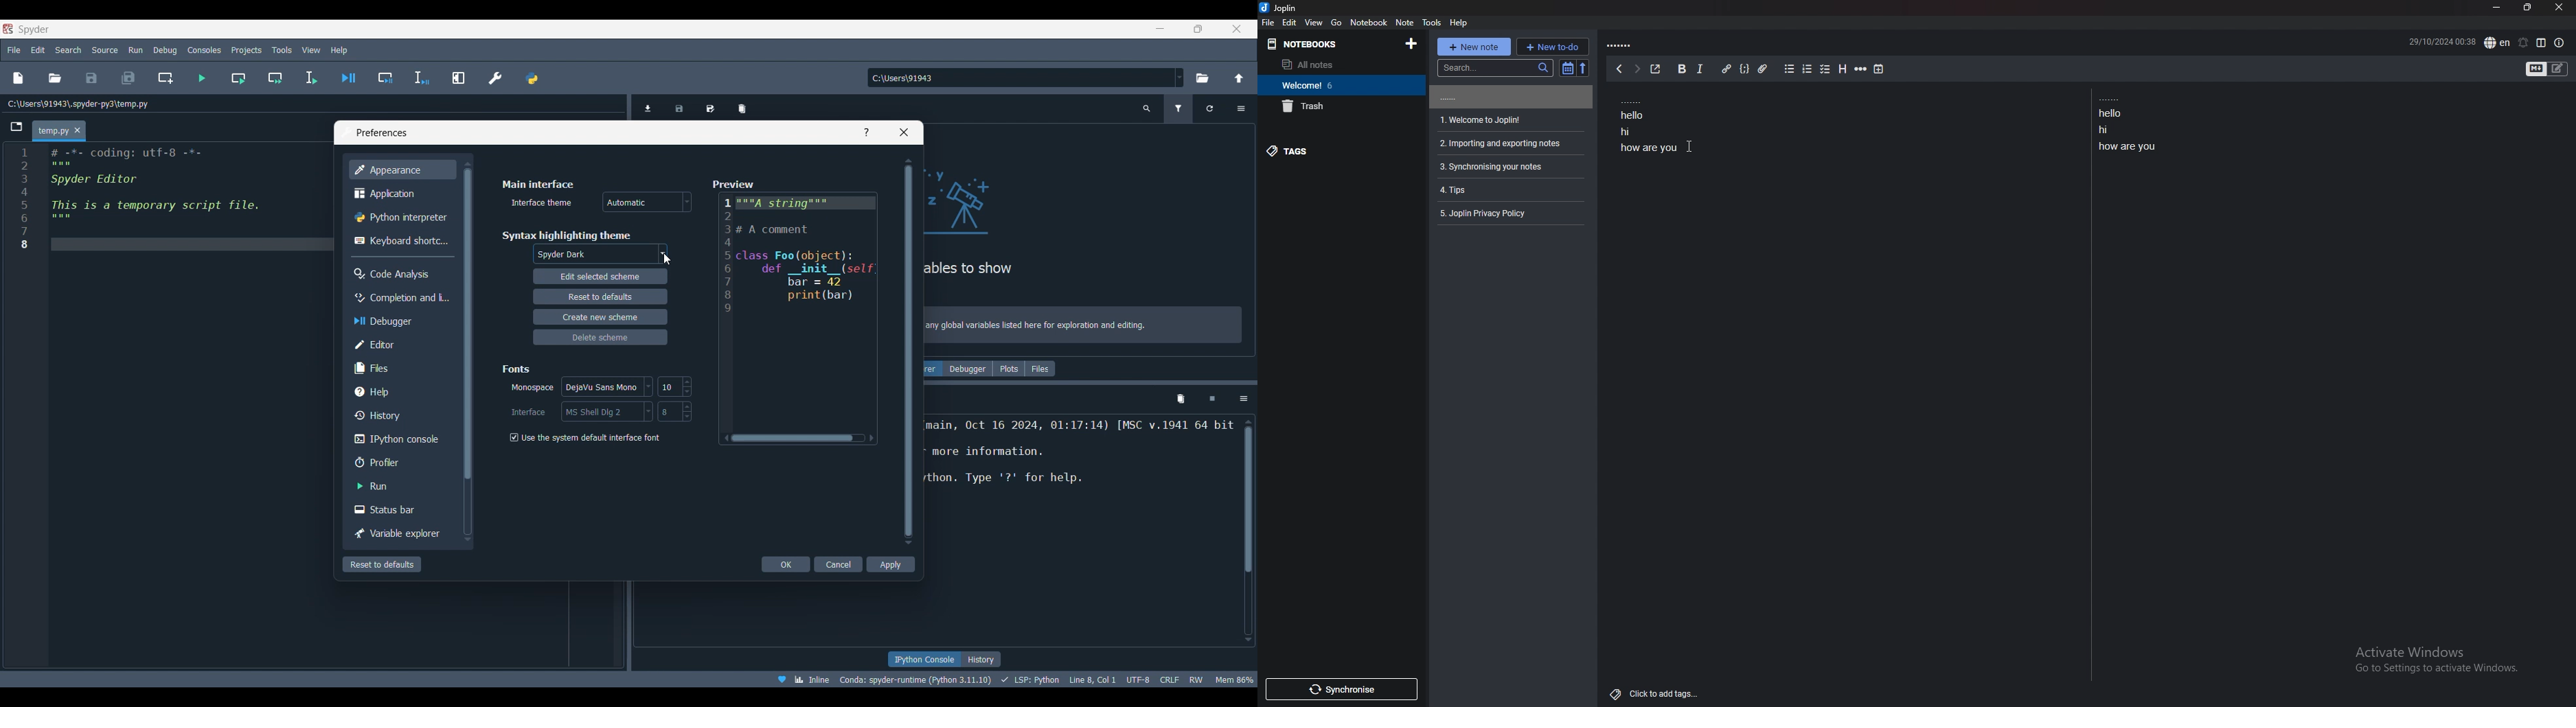  Describe the element at coordinates (1336, 152) in the screenshot. I see `tags` at that location.